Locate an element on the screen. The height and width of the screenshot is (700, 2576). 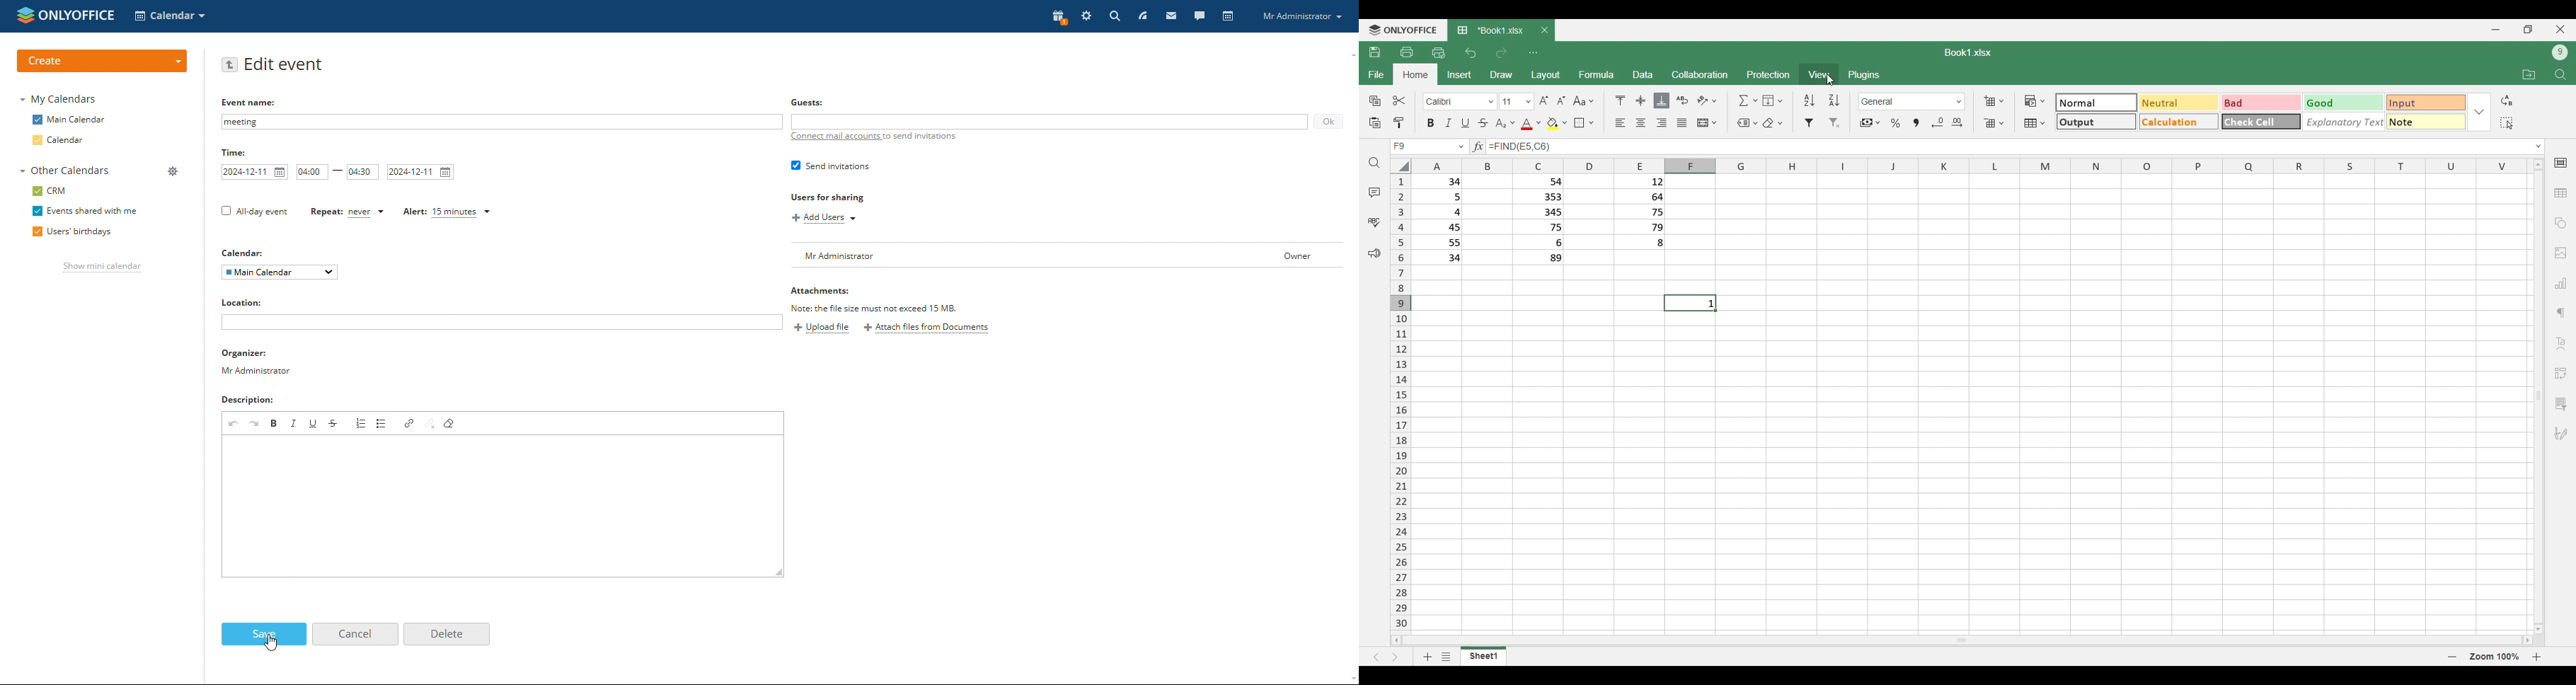
bold is located at coordinates (275, 422).